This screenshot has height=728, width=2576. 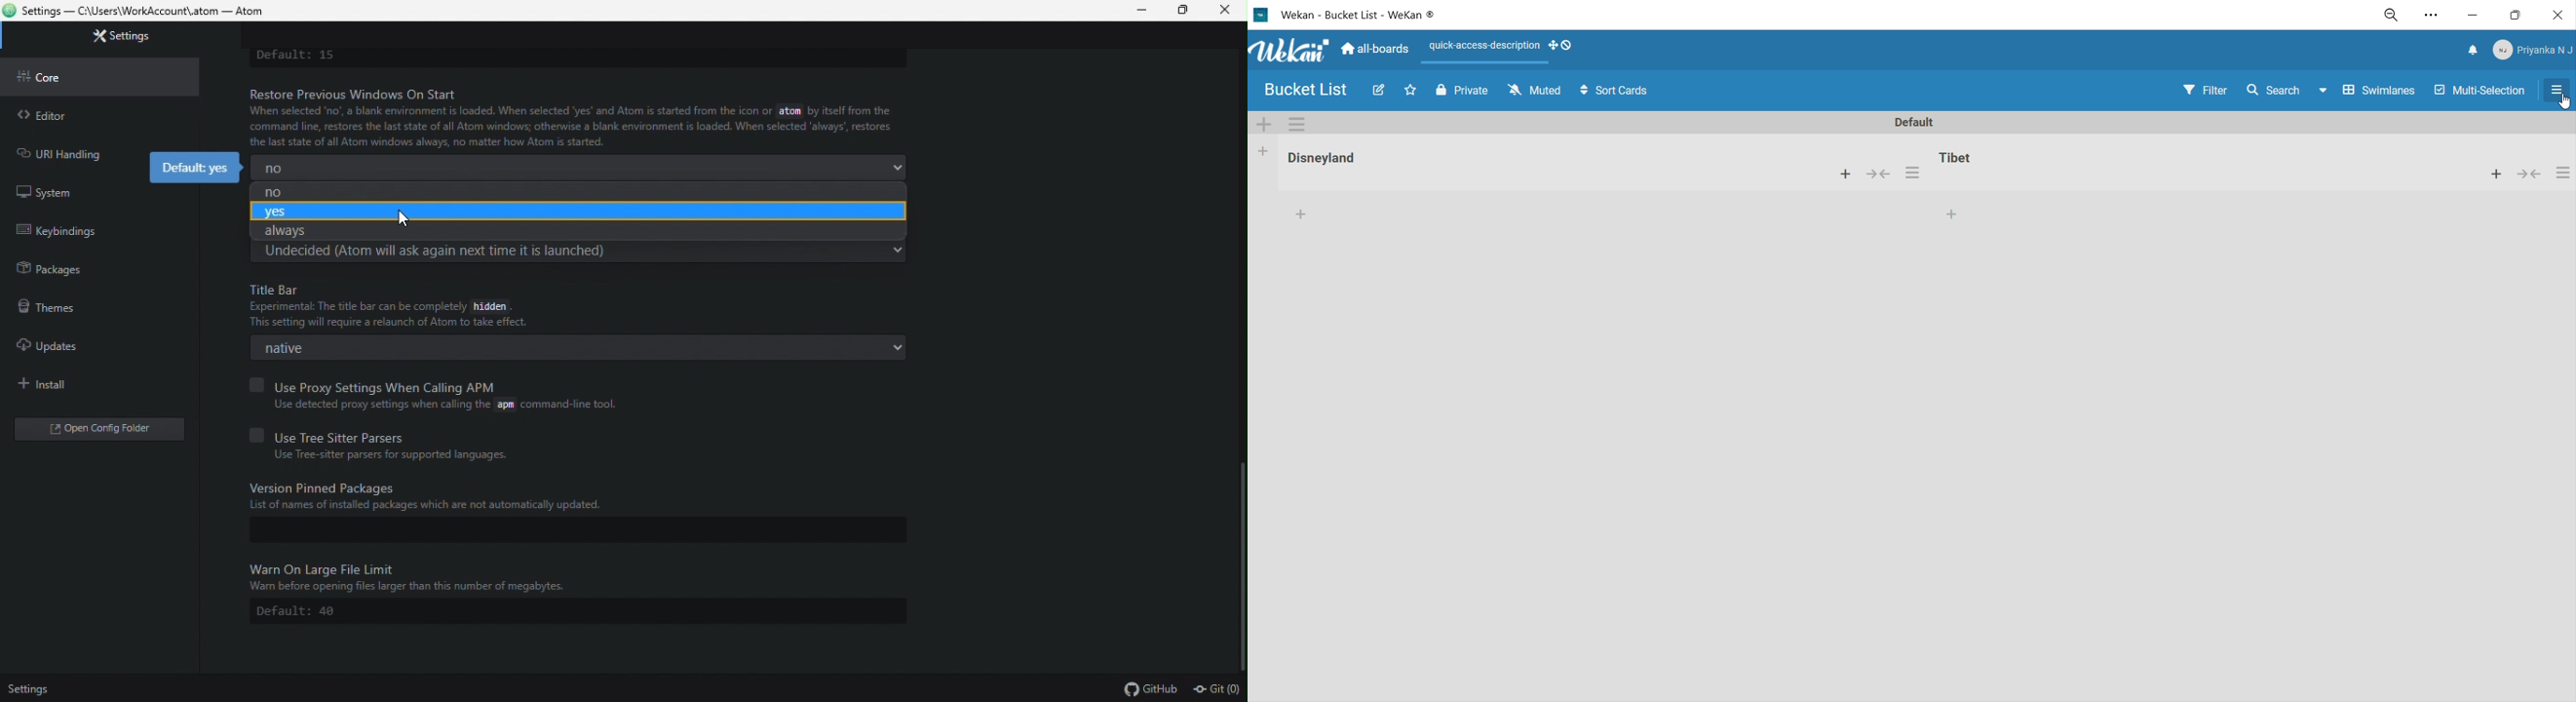 What do you see at coordinates (62, 311) in the screenshot?
I see `Themes` at bounding box center [62, 311].